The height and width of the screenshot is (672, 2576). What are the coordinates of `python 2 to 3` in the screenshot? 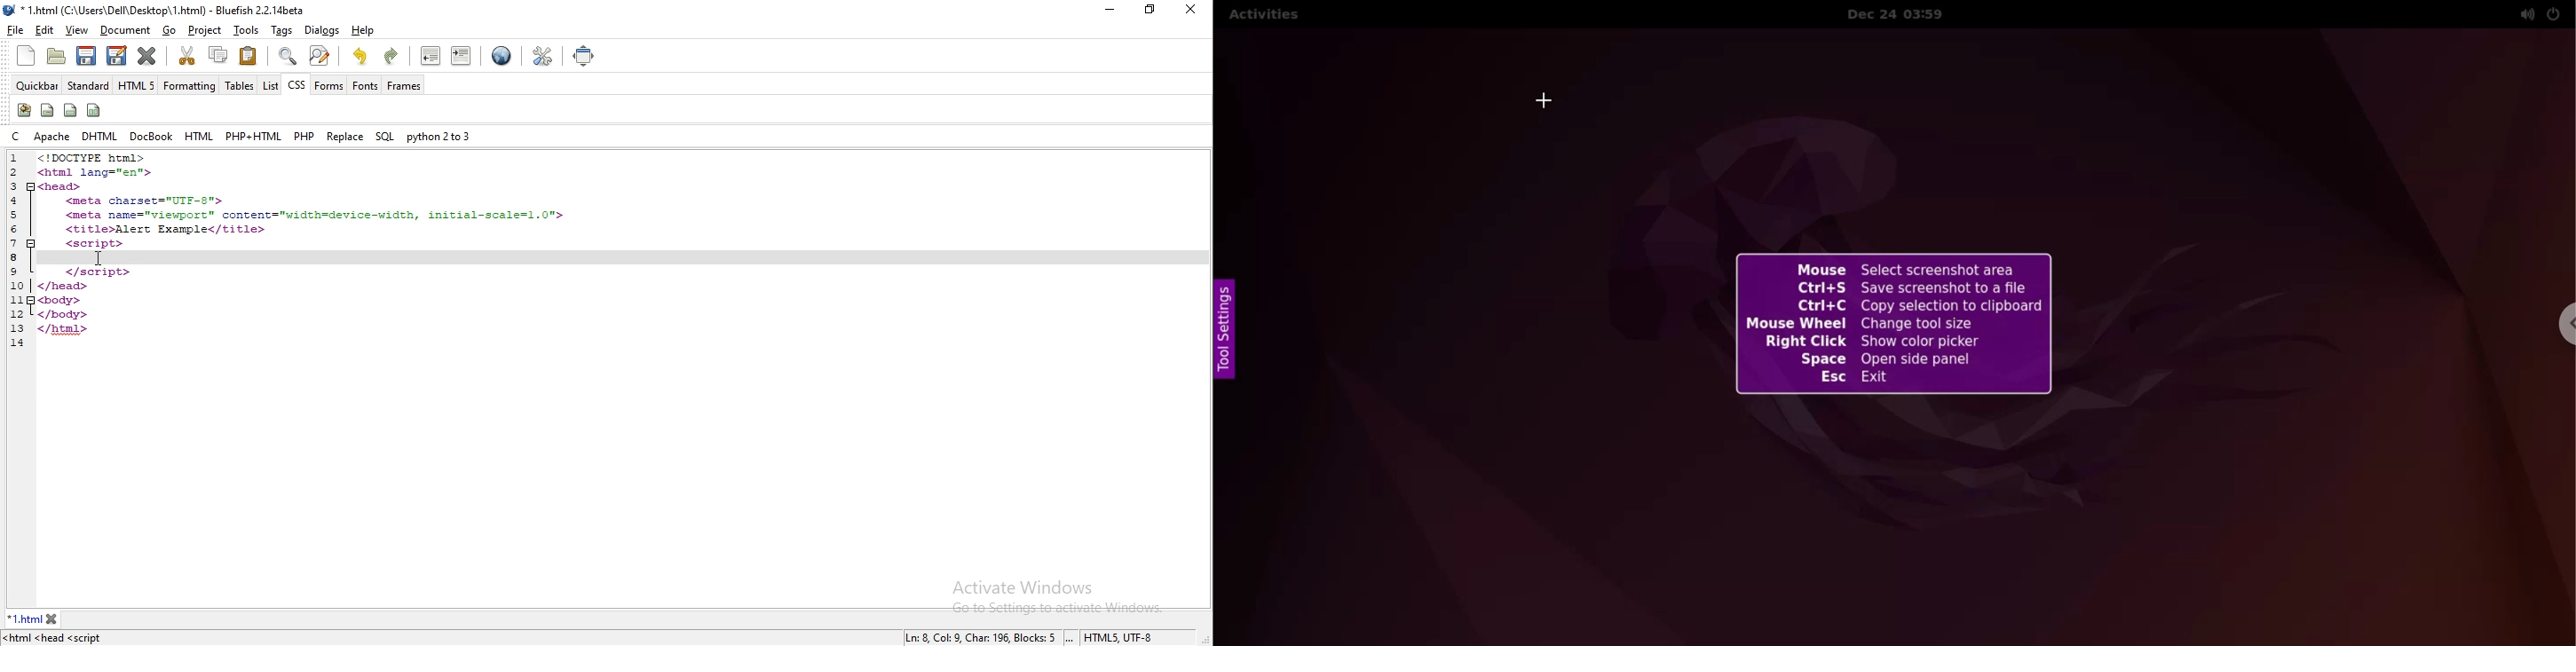 It's located at (437, 135).